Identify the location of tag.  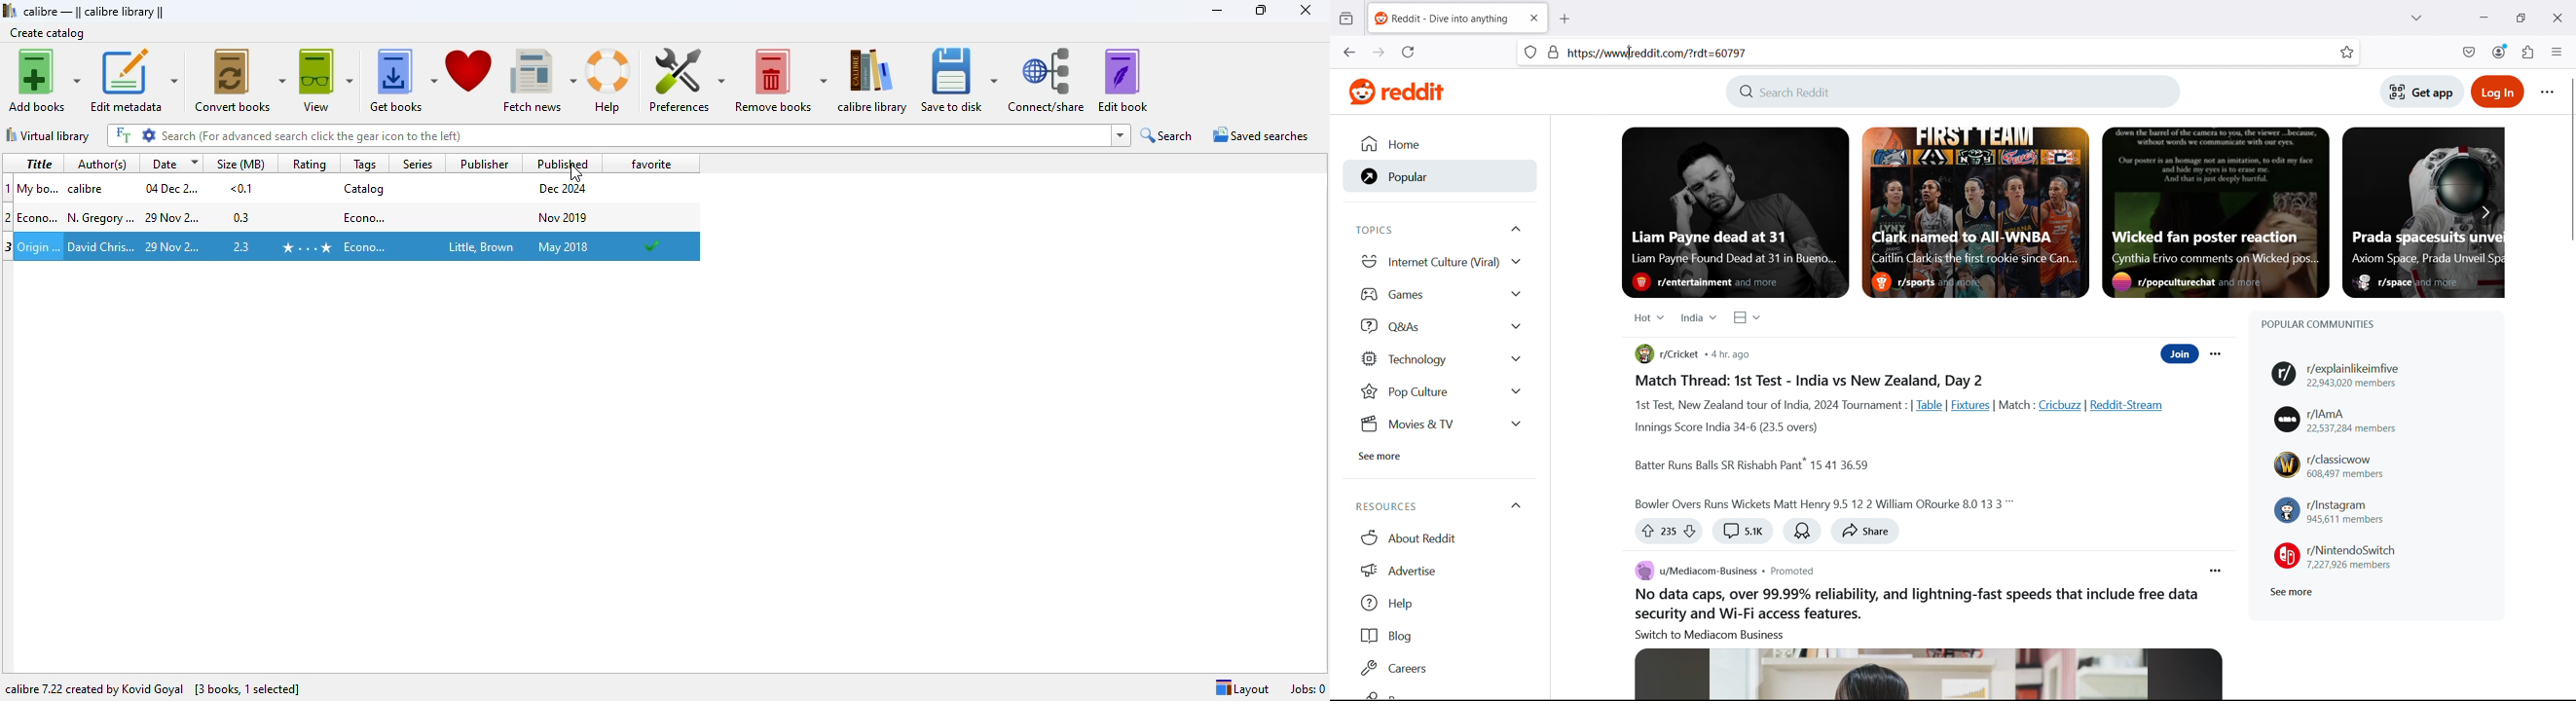
(365, 217).